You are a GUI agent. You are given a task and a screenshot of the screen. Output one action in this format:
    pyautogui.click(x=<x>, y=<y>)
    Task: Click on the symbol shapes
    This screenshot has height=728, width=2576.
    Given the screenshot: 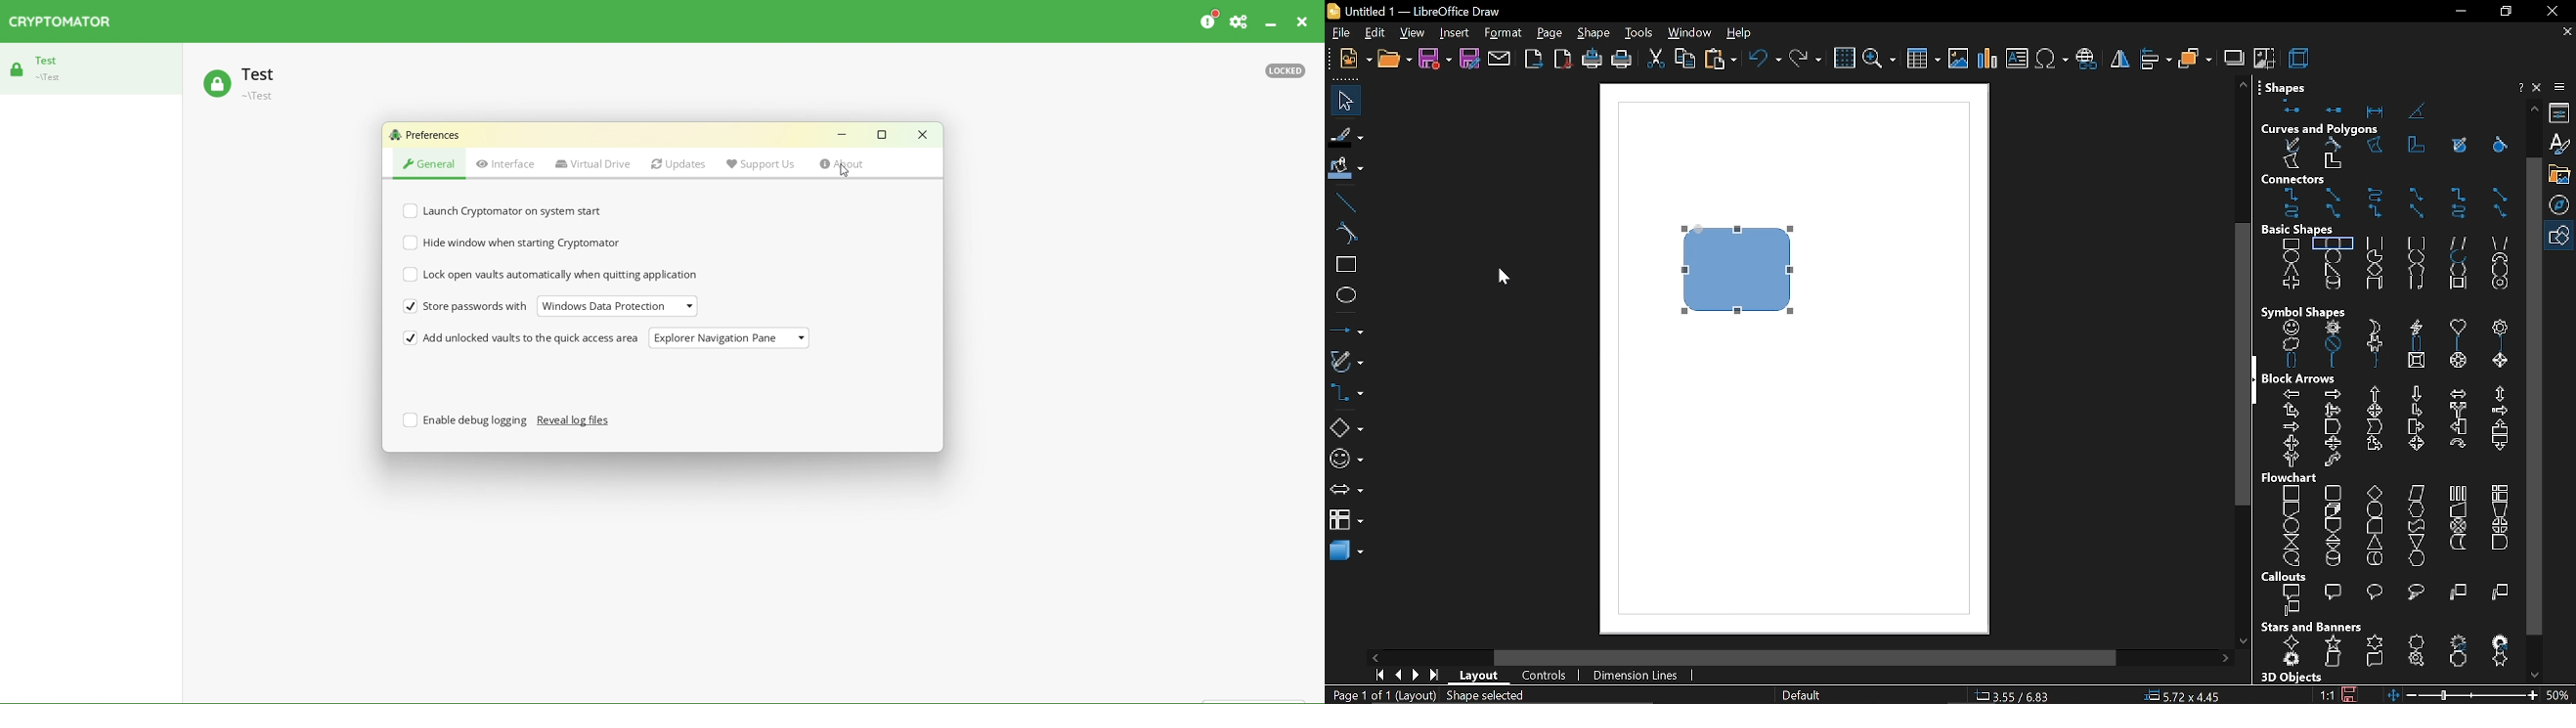 What is the action you would take?
    pyautogui.click(x=2304, y=311)
    